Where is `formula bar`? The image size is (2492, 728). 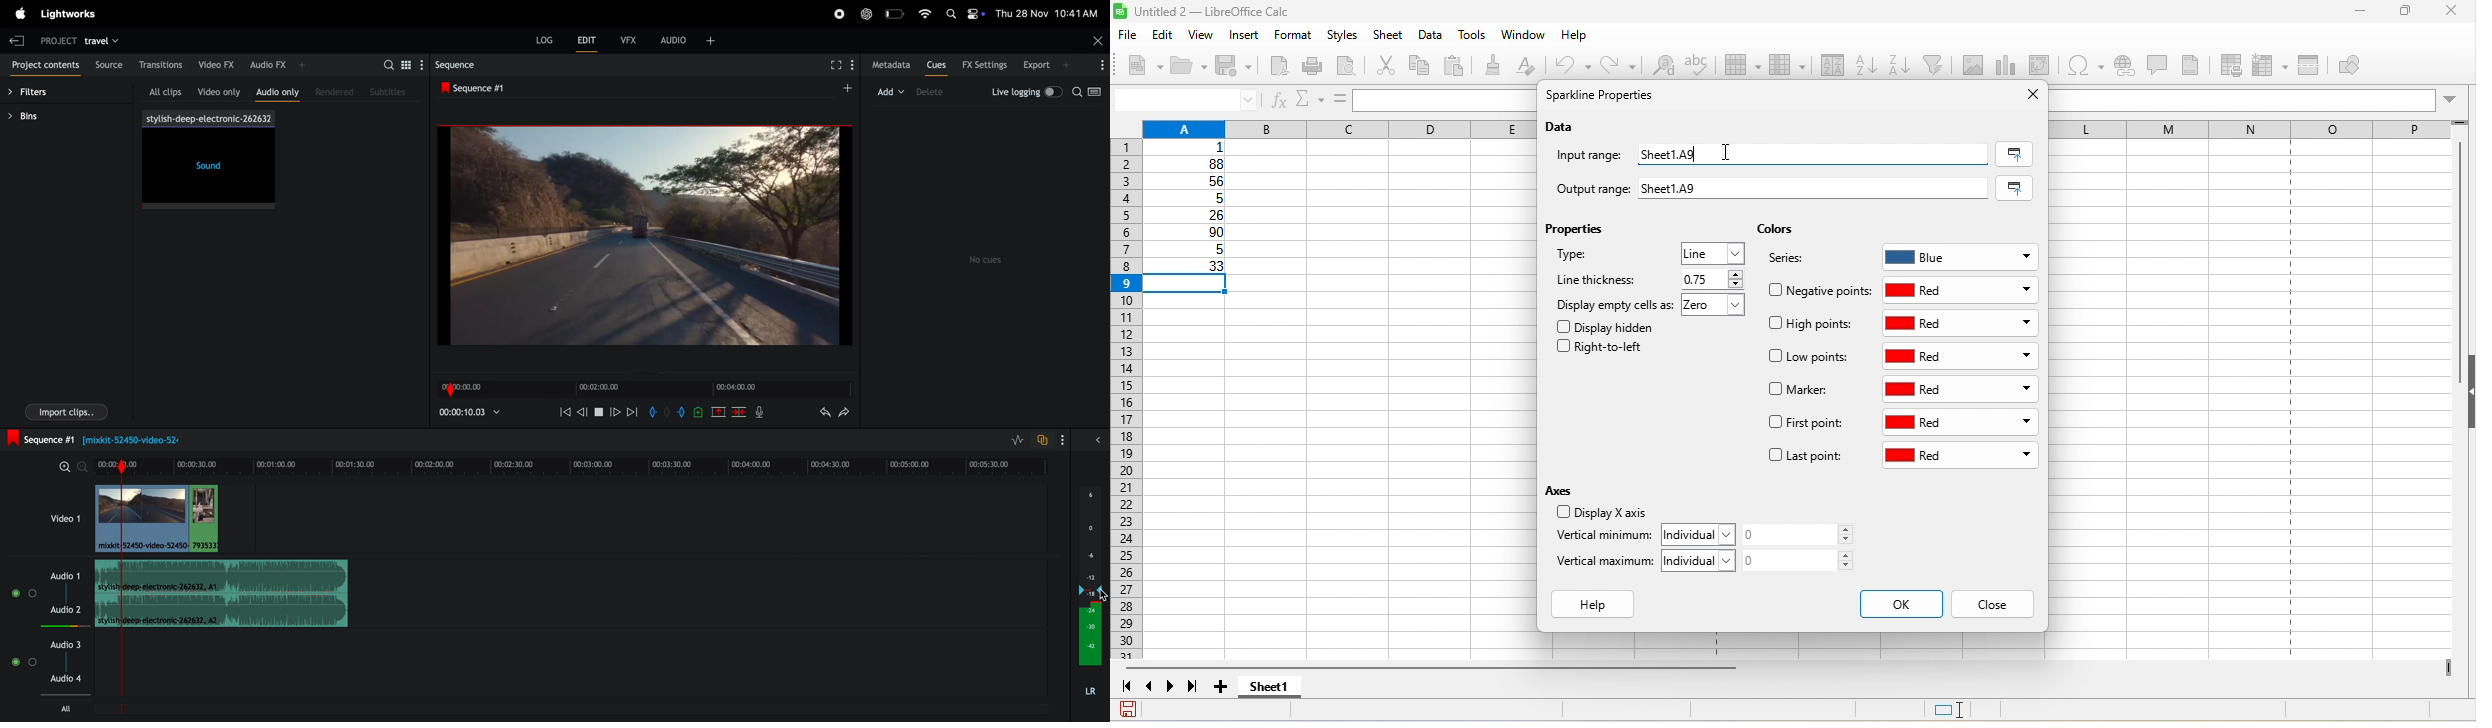 formula bar is located at coordinates (2260, 102).